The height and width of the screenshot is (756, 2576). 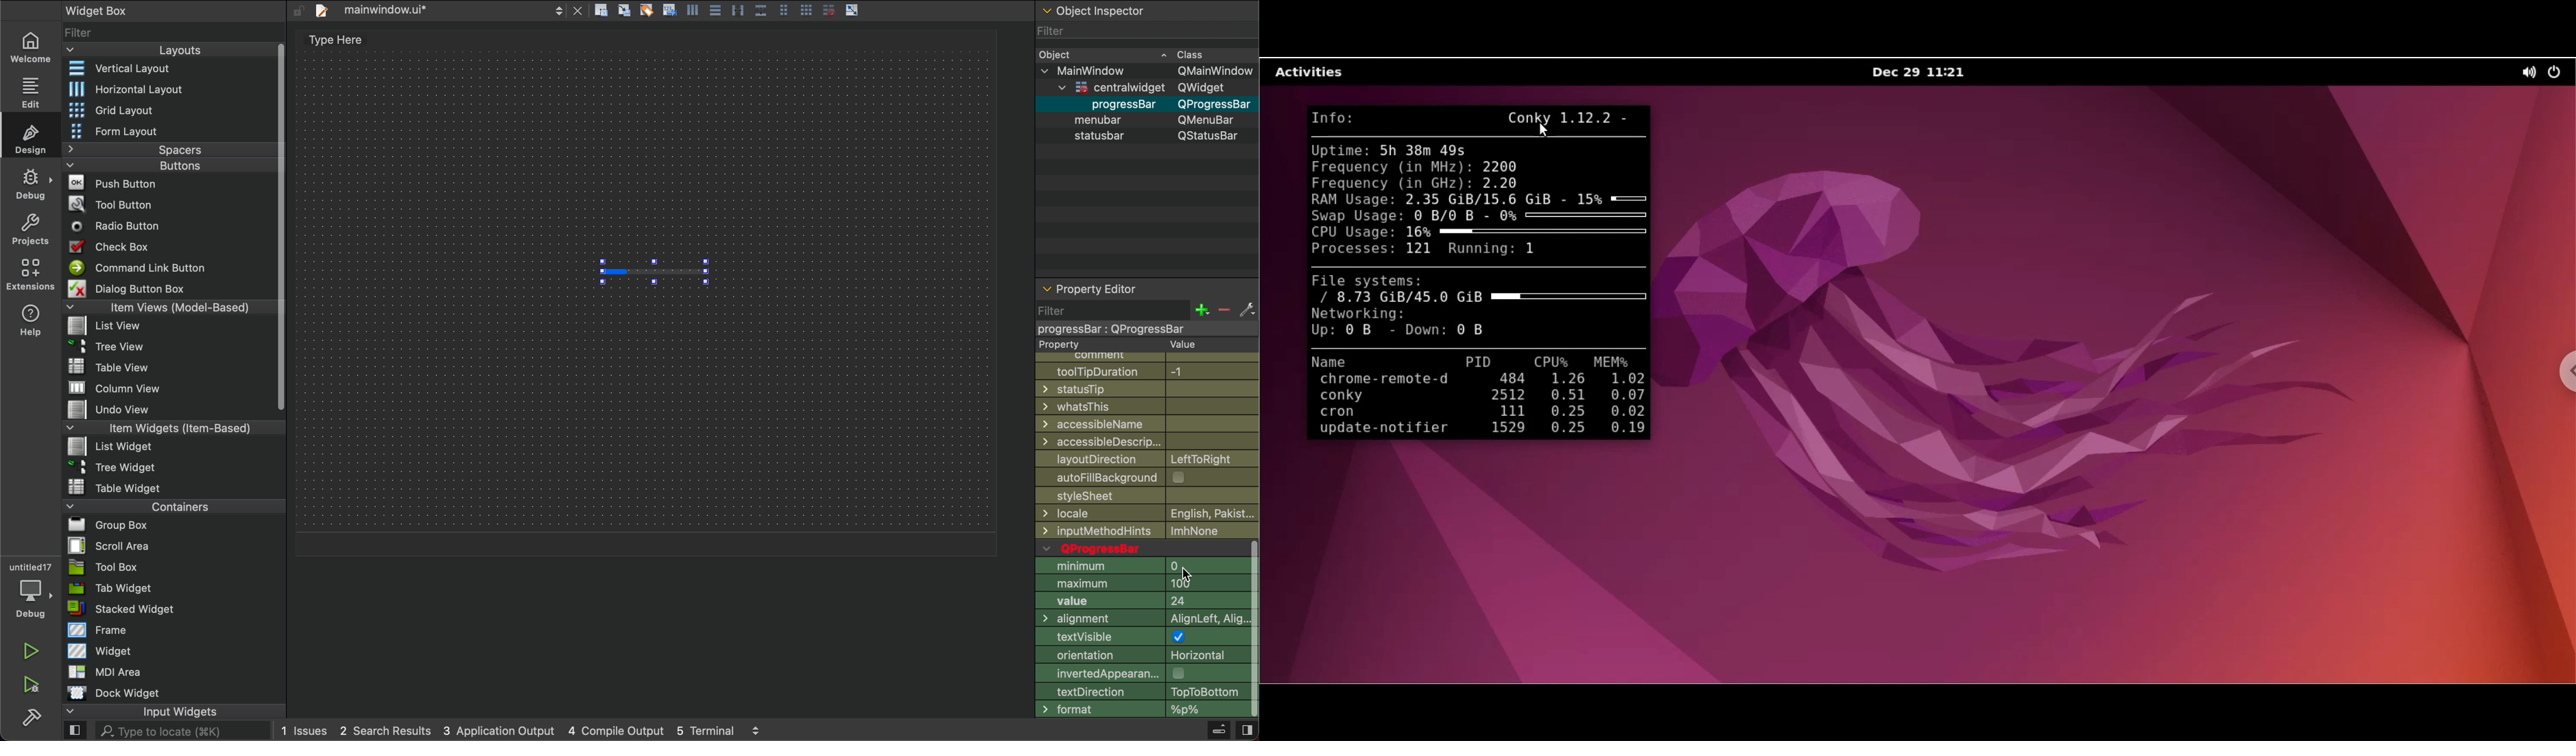 I want to click on object inspector, so click(x=1145, y=10).